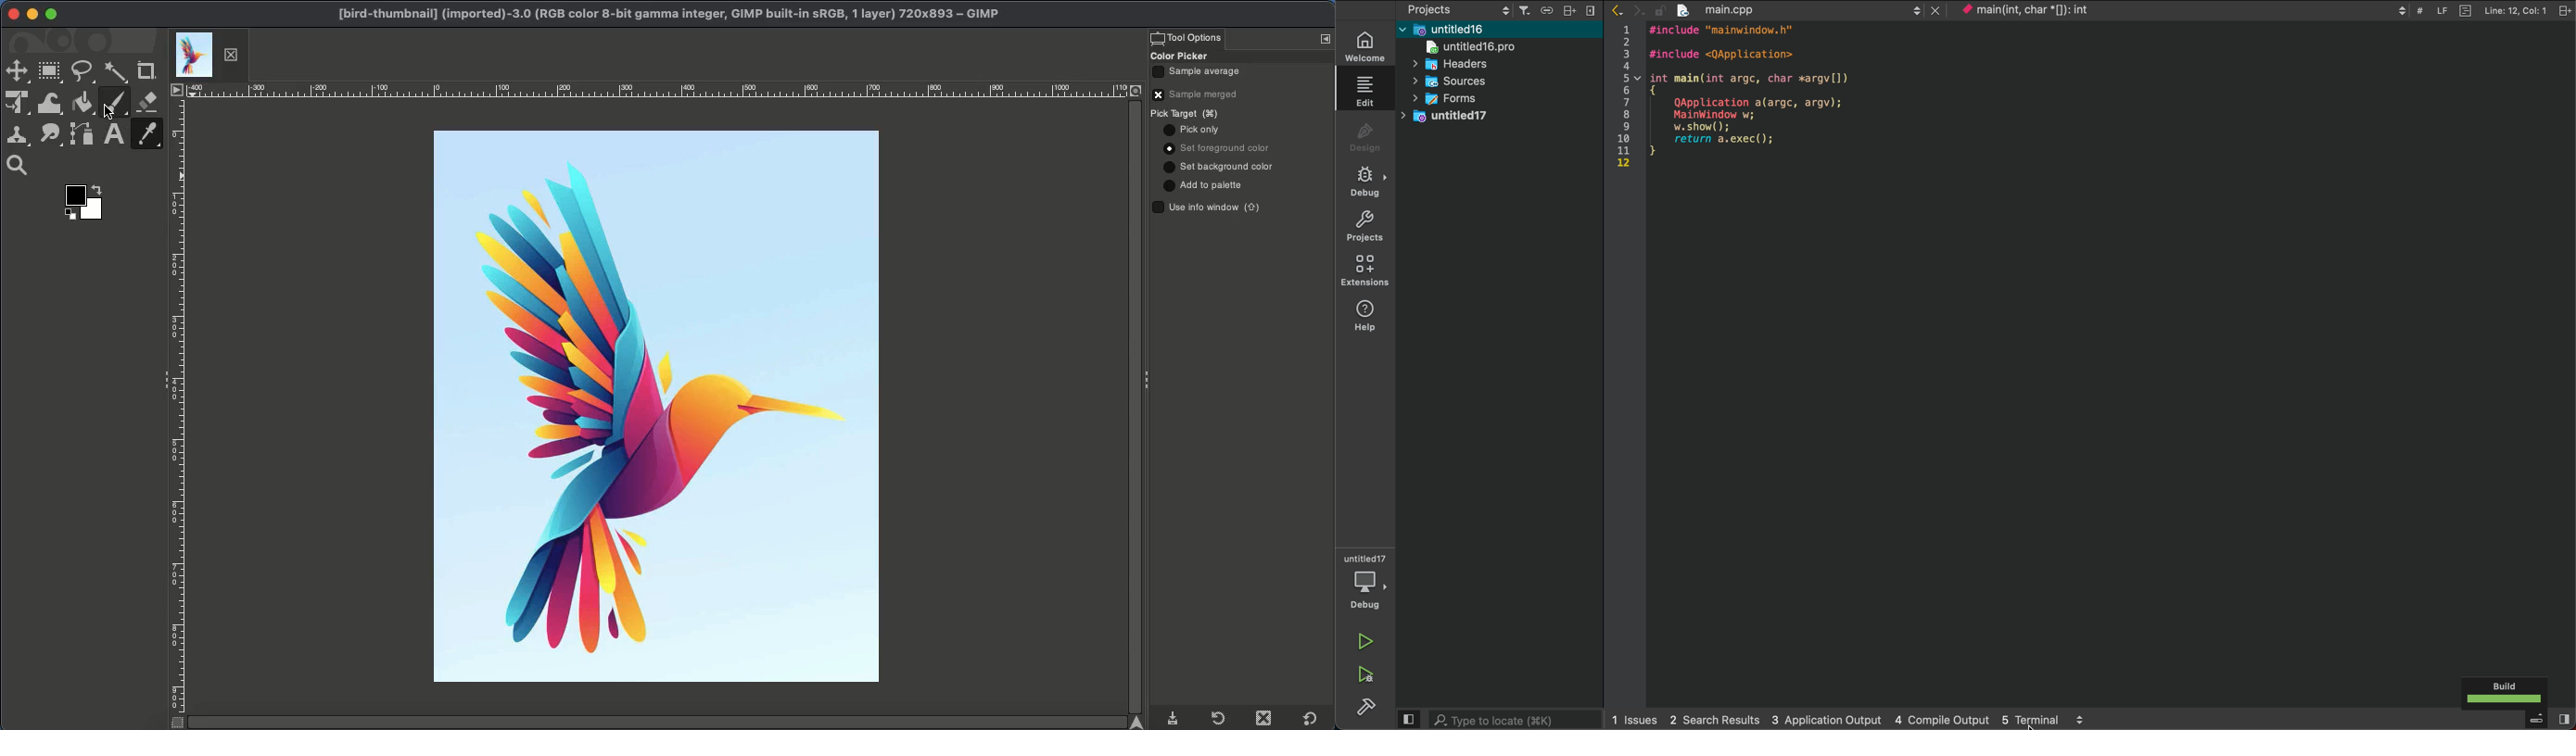  Describe the element at coordinates (1364, 181) in the screenshot. I see `debug` at that location.